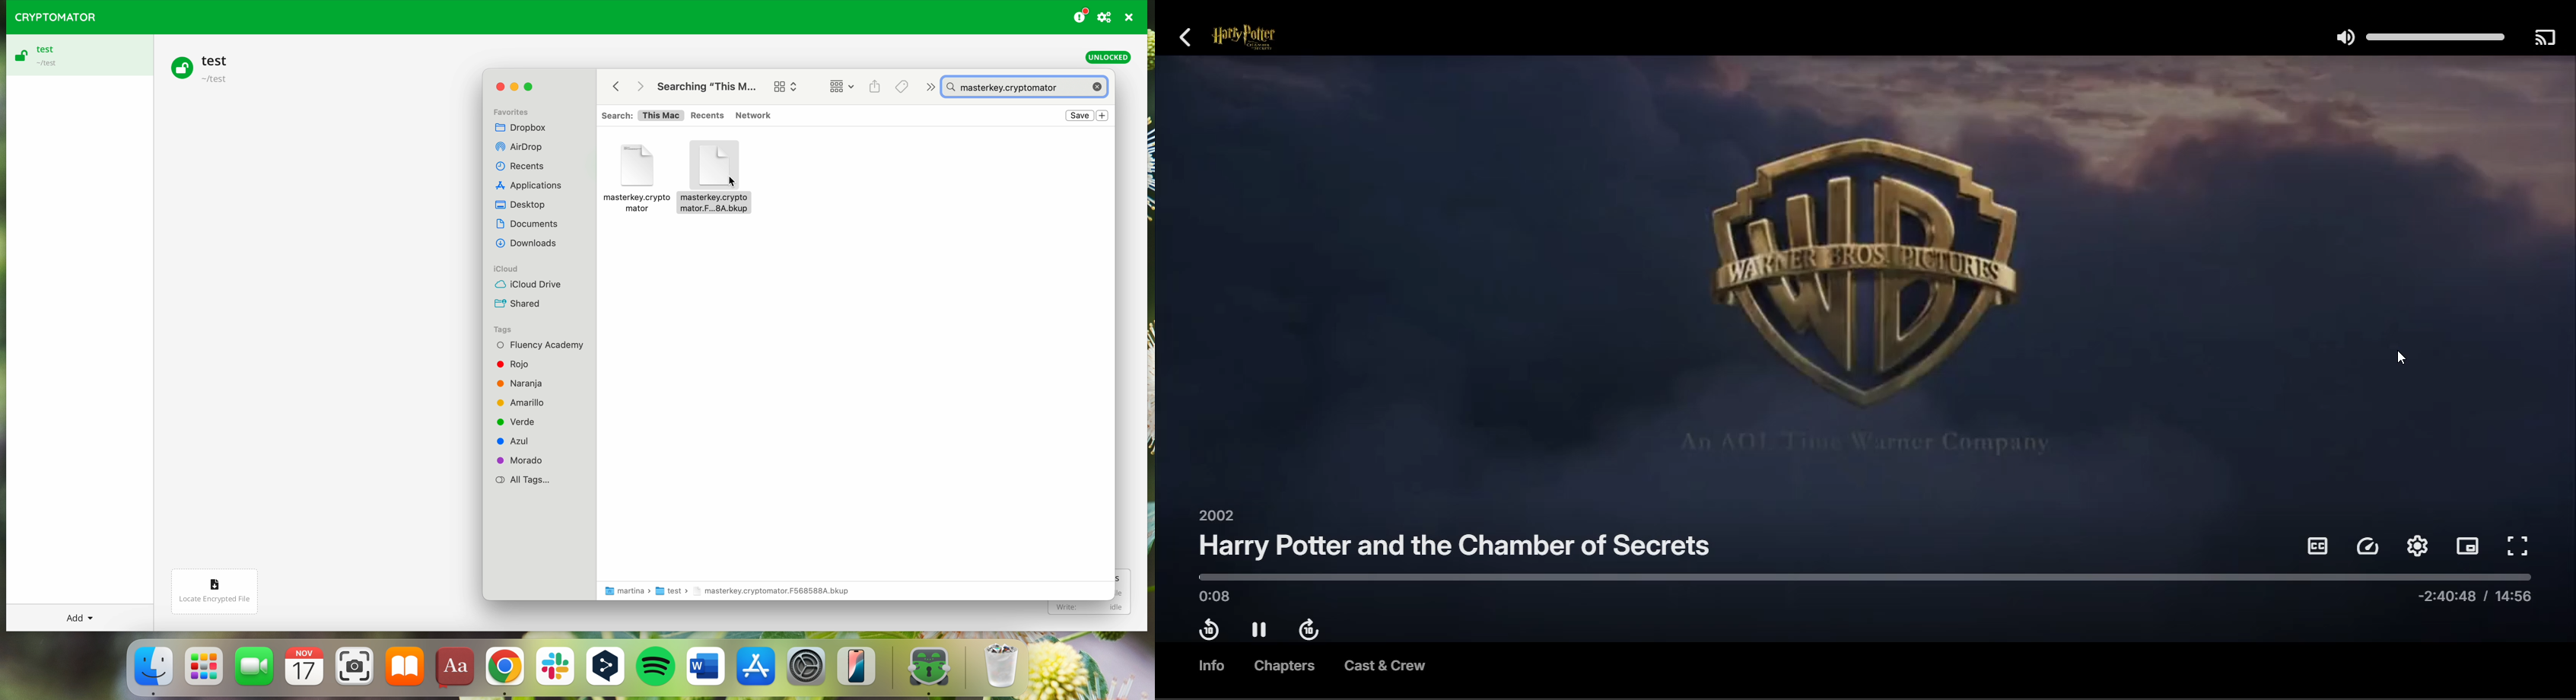 This screenshot has width=2576, height=700. Describe the element at coordinates (1866, 282) in the screenshot. I see `Playback Quality changed` at that location.